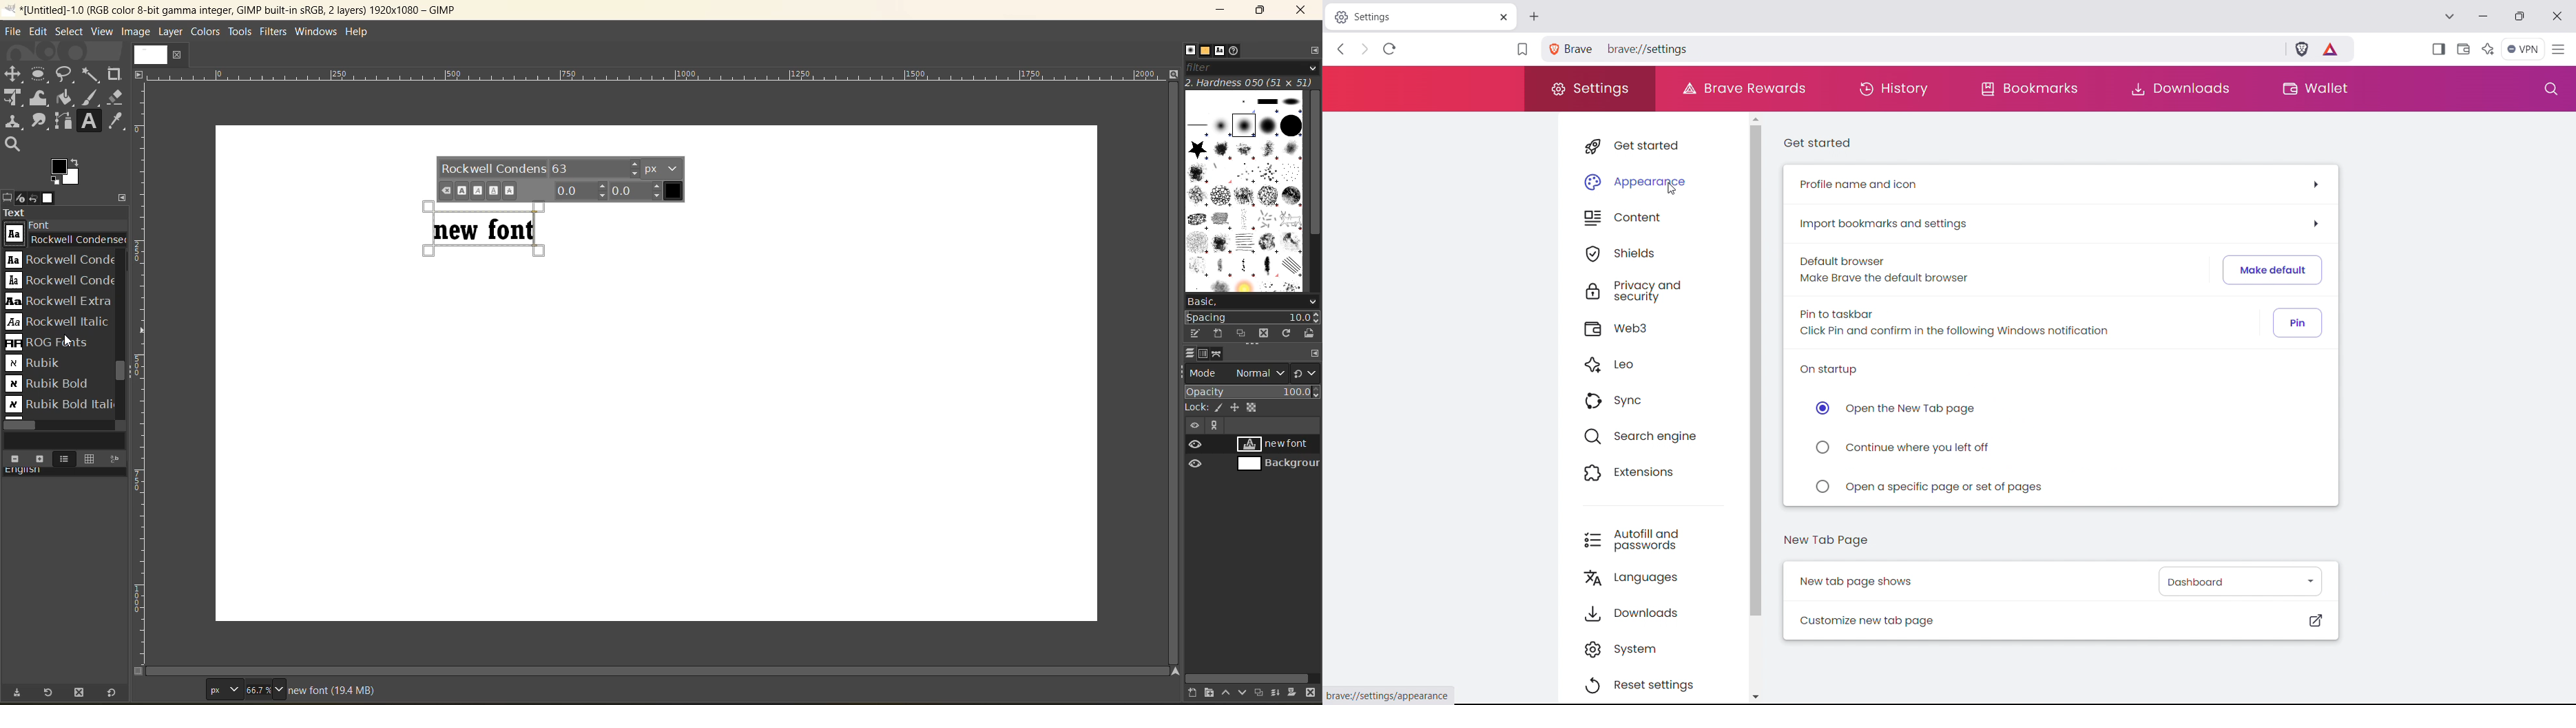 The image size is (2576, 728). I want to click on history, so click(1896, 89).